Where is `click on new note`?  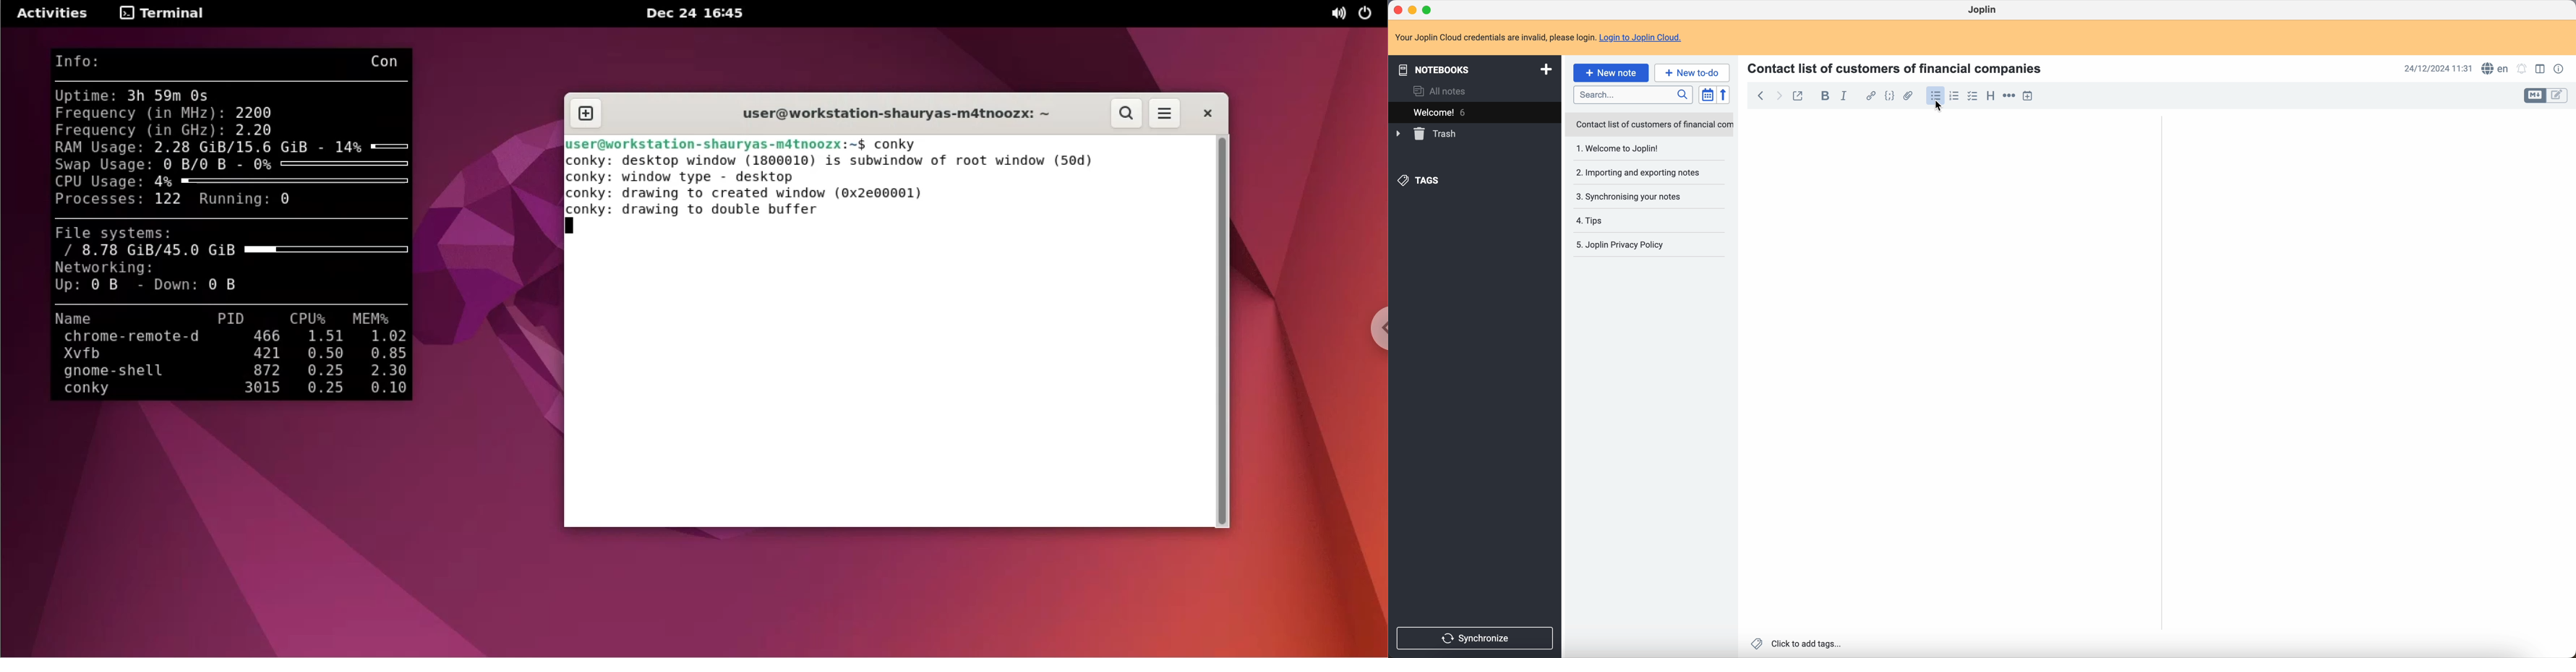
click on new note is located at coordinates (1612, 73).